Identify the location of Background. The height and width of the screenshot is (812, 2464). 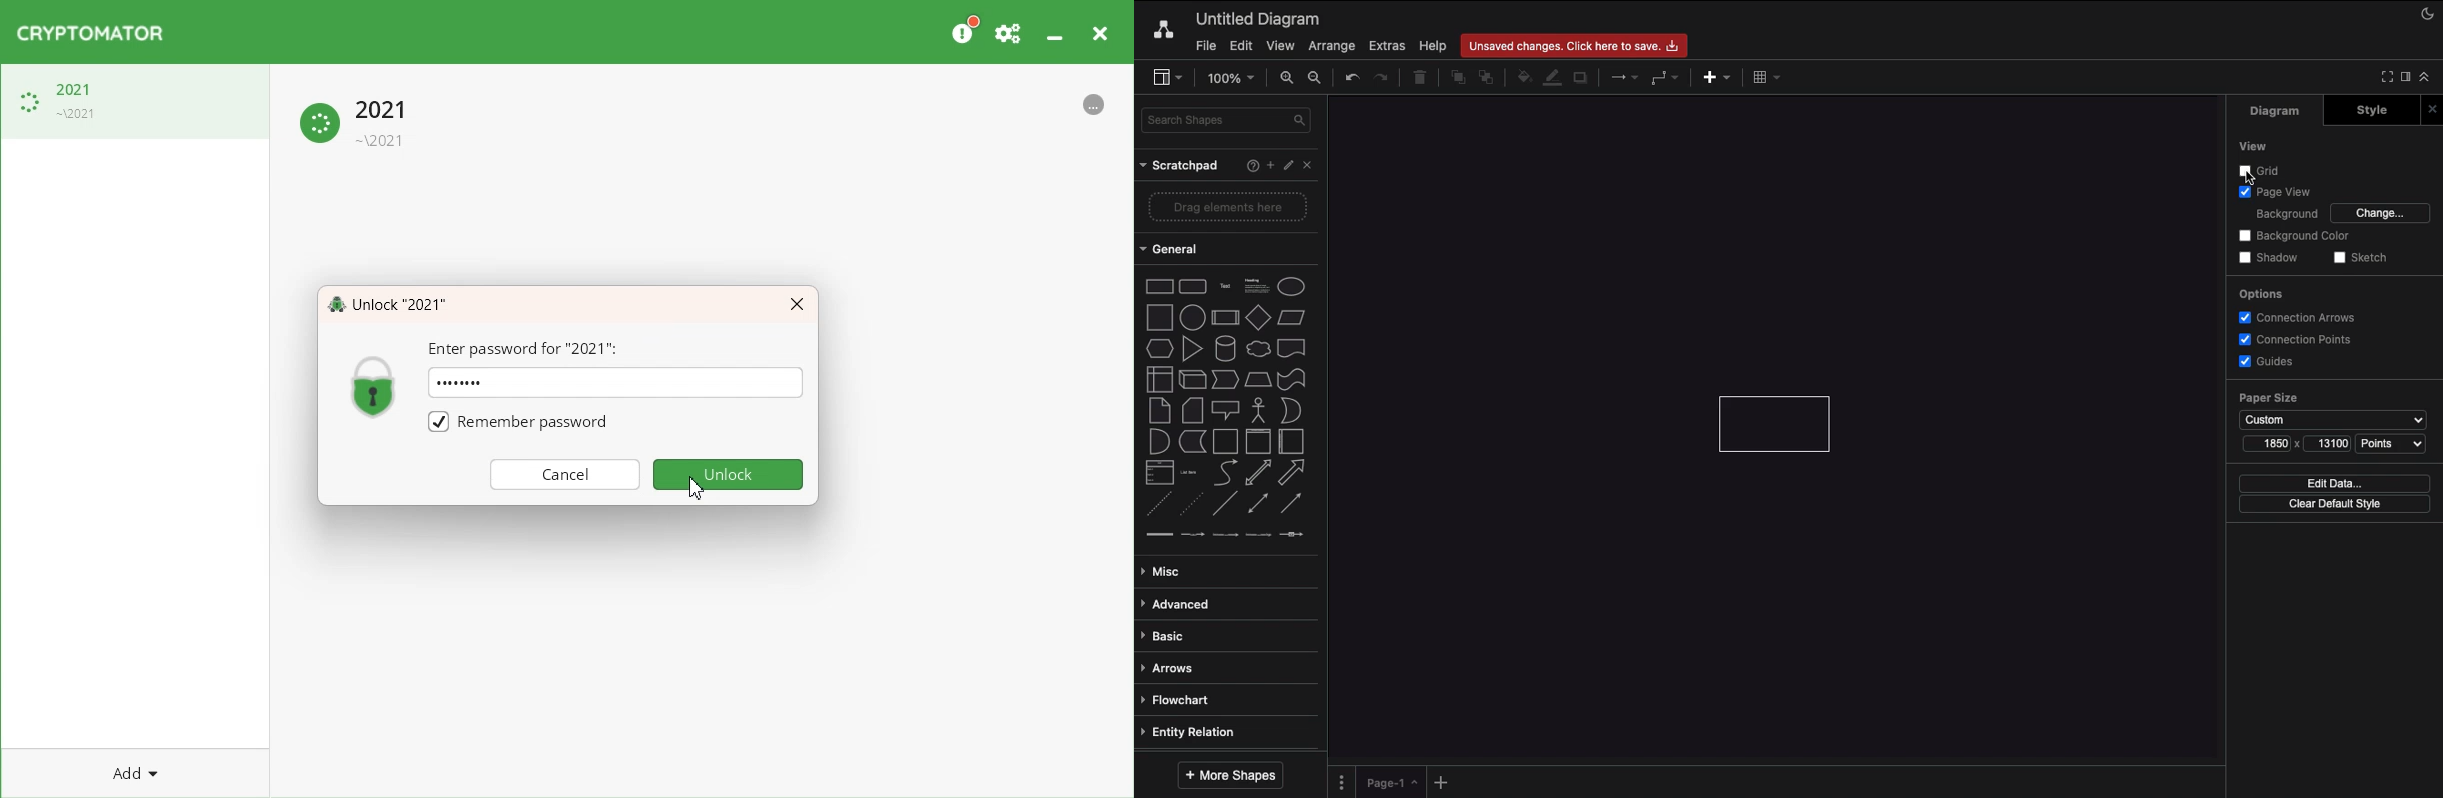
(2289, 216).